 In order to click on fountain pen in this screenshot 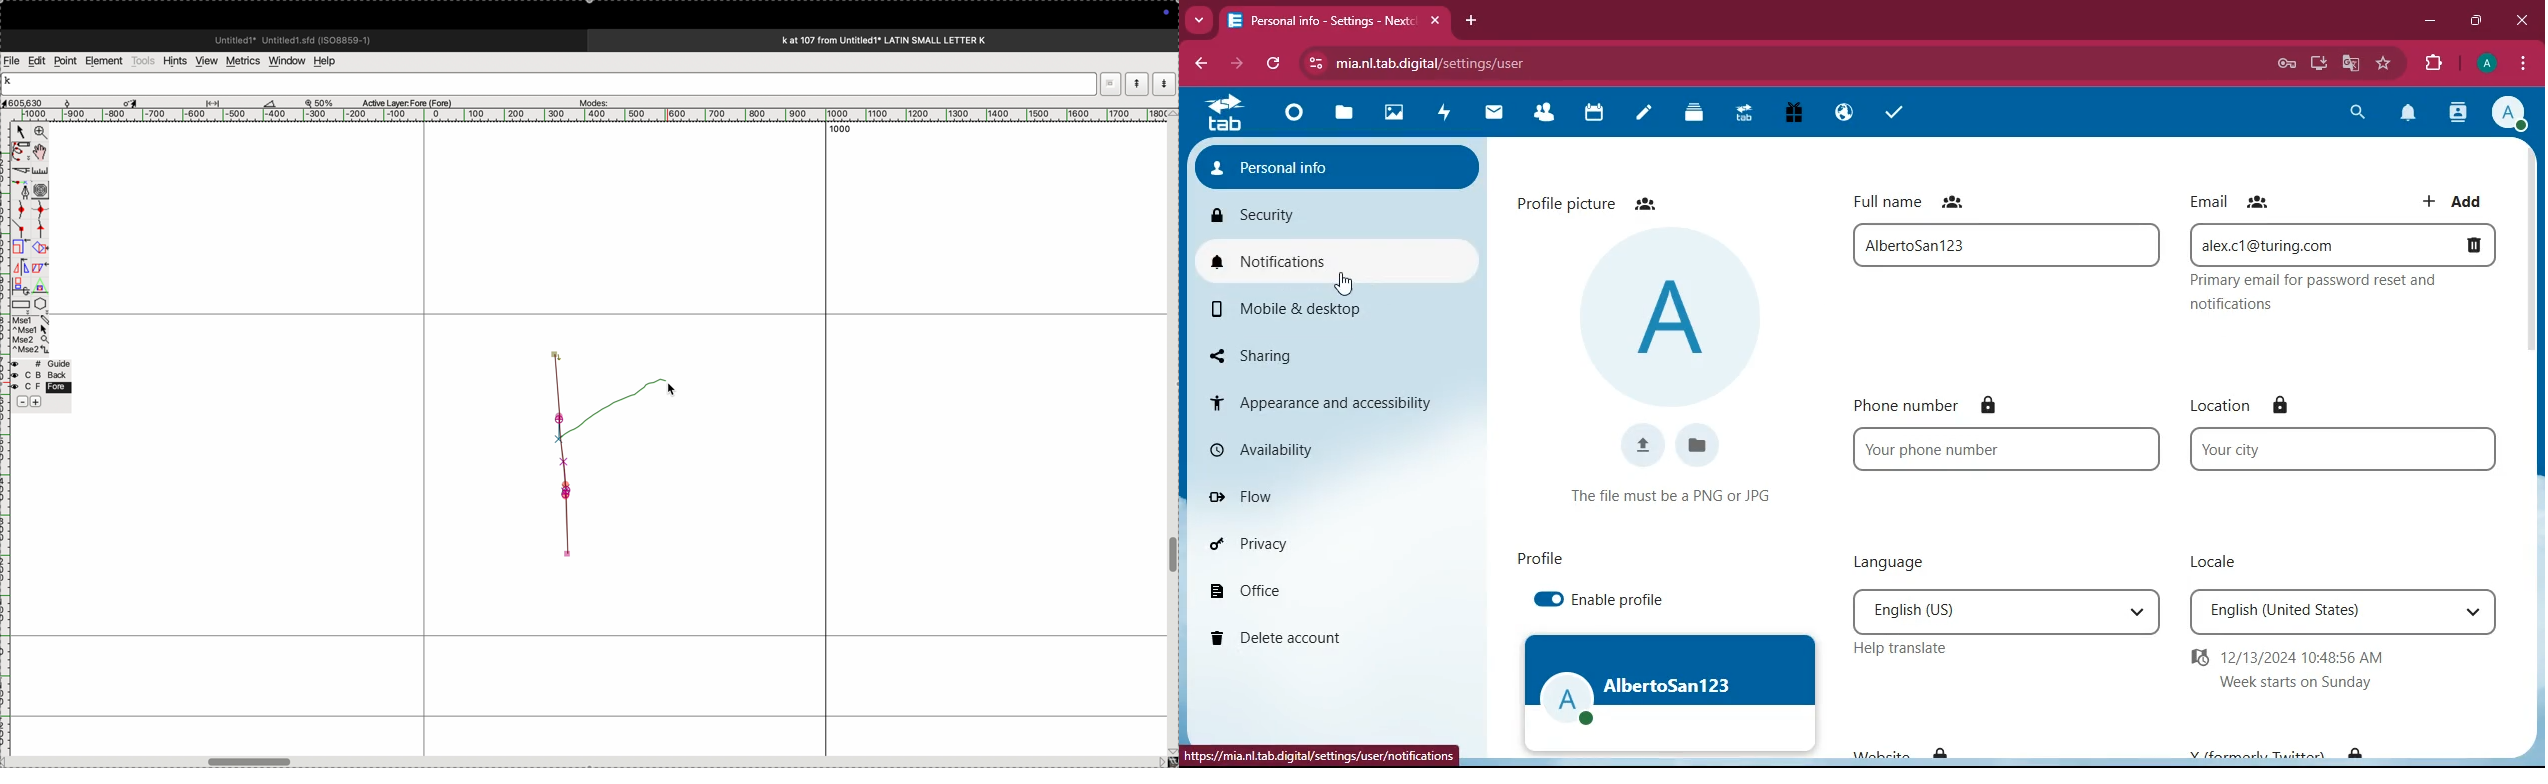, I will do `click(24, 190)`.